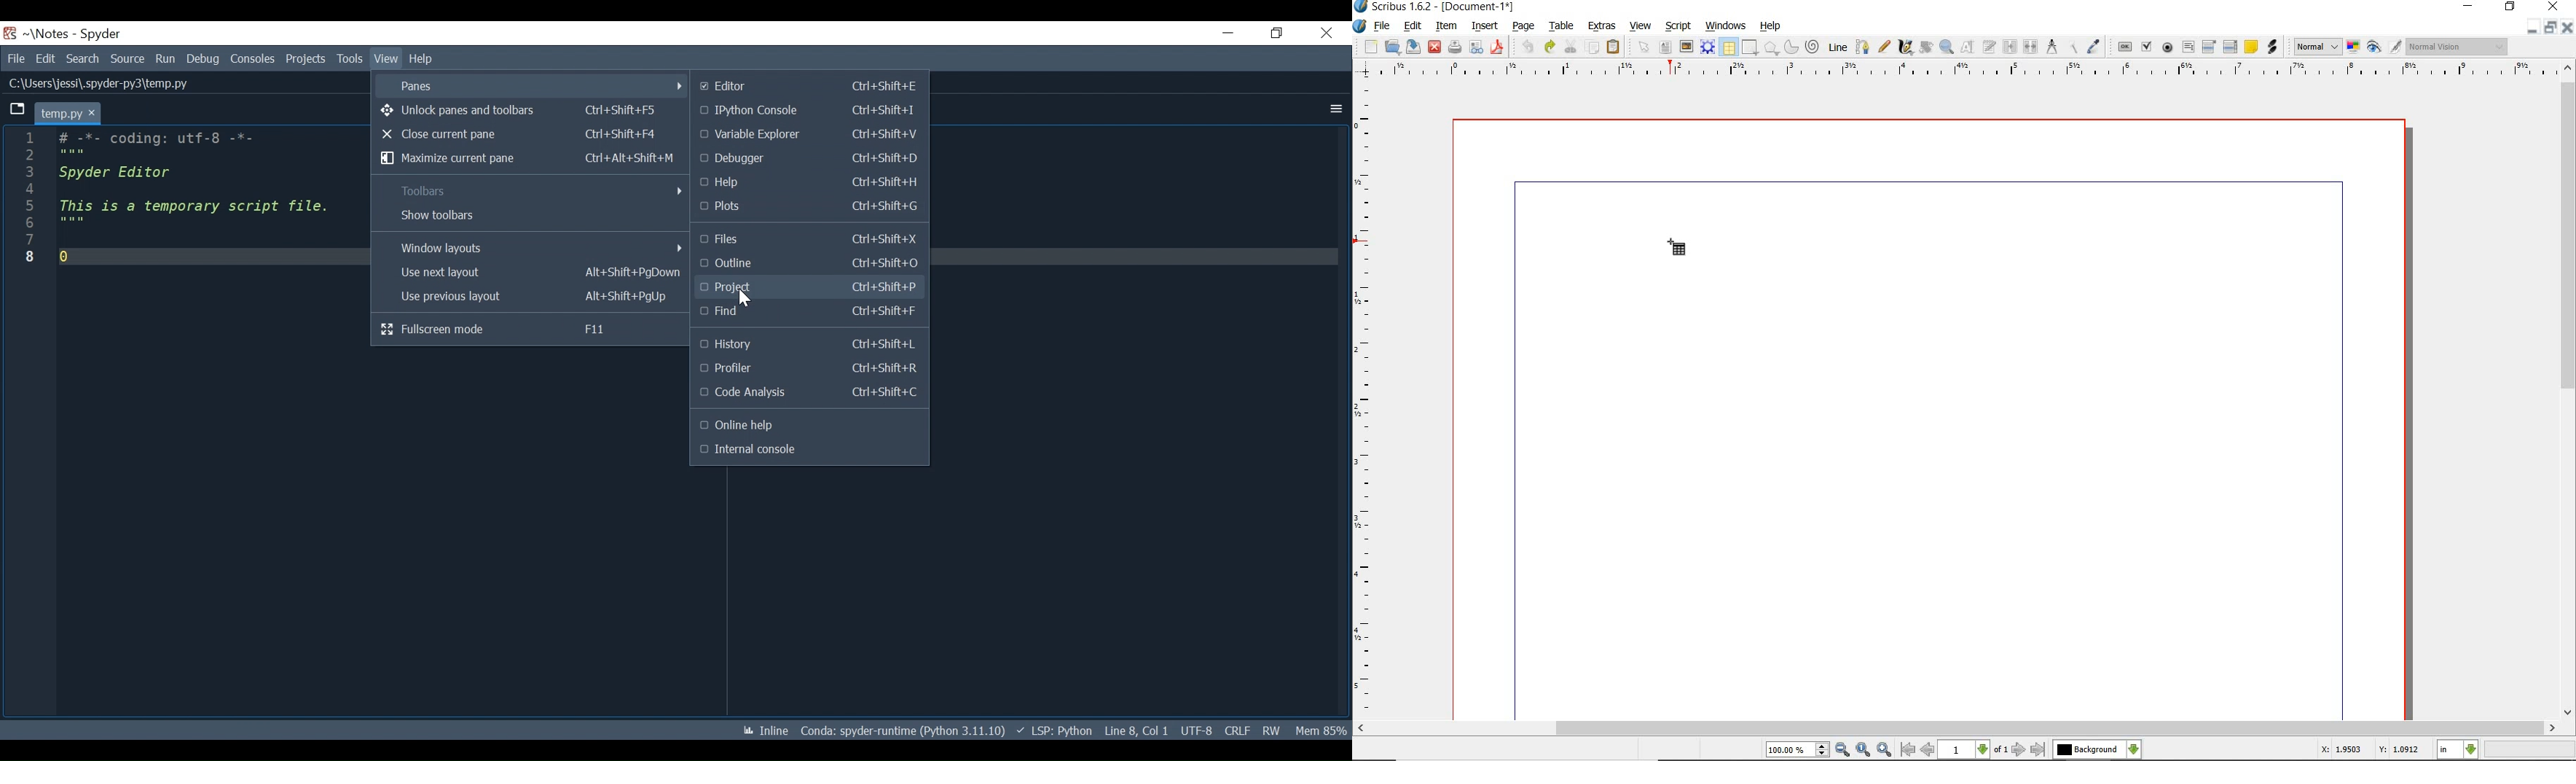  Describe the element at coordinates (1414, 46) in the screenshot. I see `save` at that location.